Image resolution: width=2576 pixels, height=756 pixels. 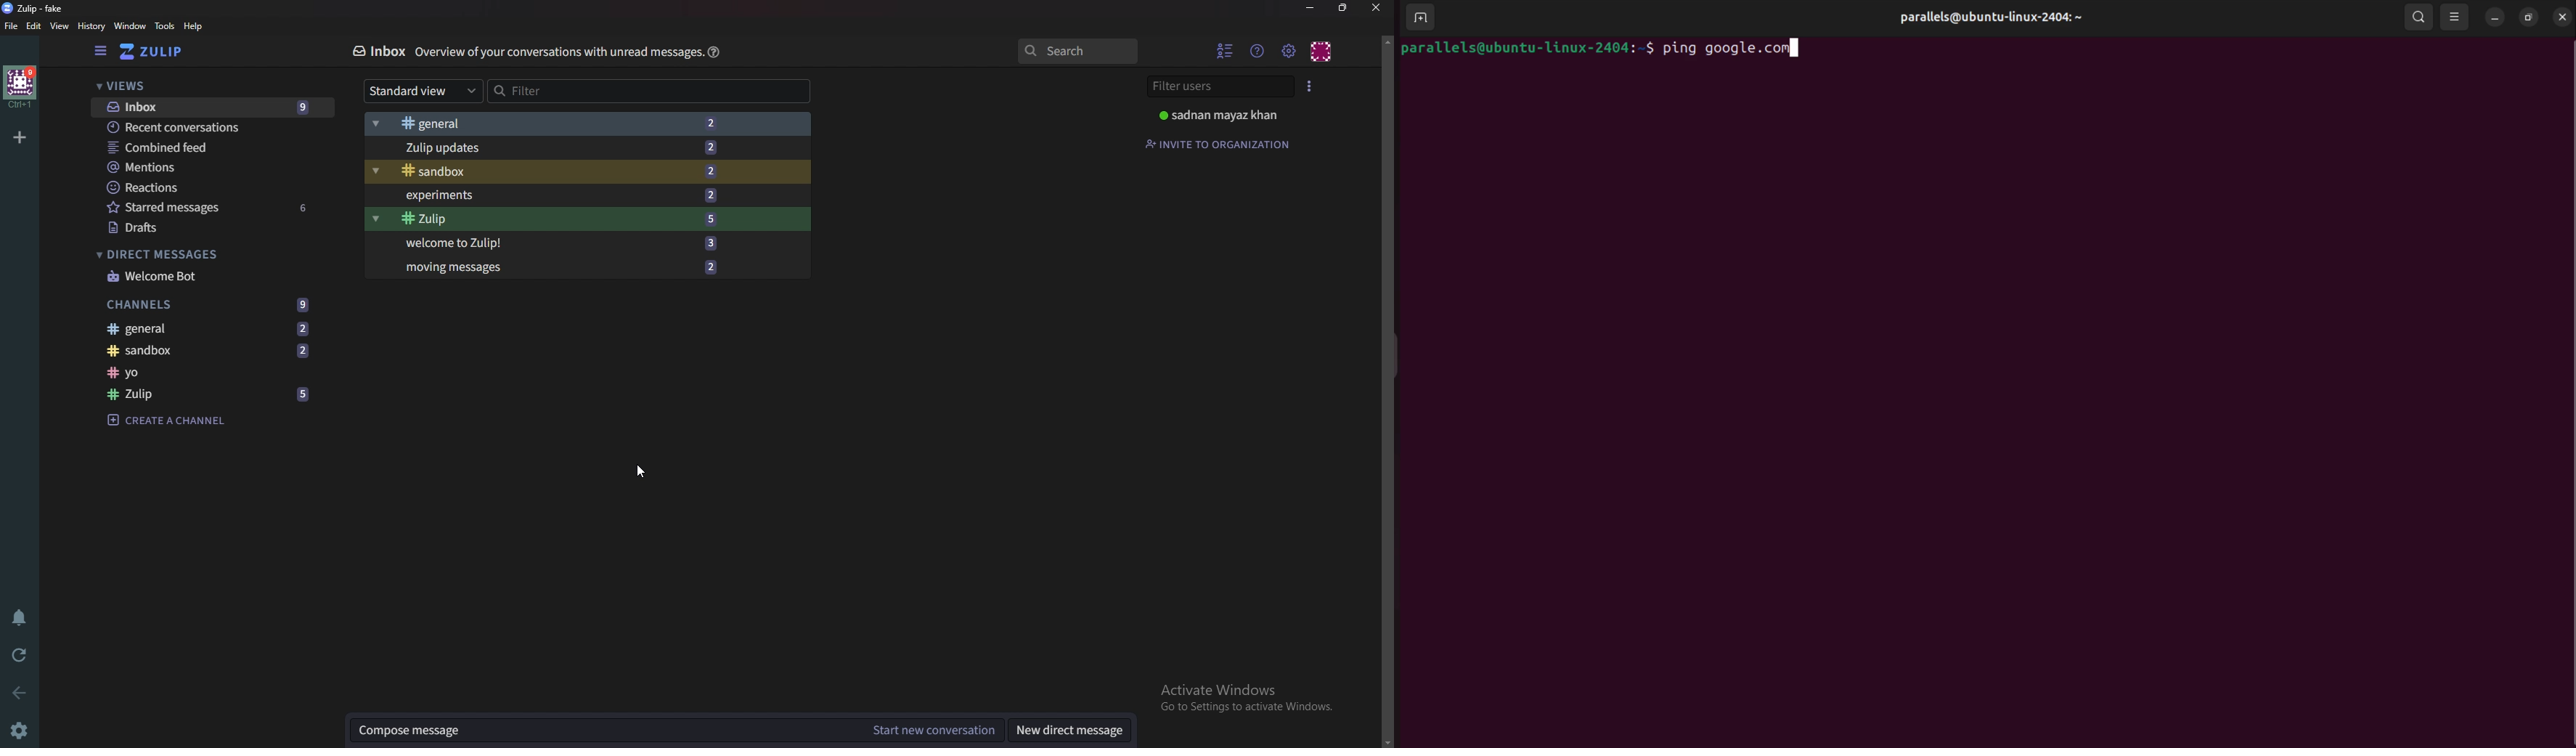 I want to click on General, so click(x=586, y=123).